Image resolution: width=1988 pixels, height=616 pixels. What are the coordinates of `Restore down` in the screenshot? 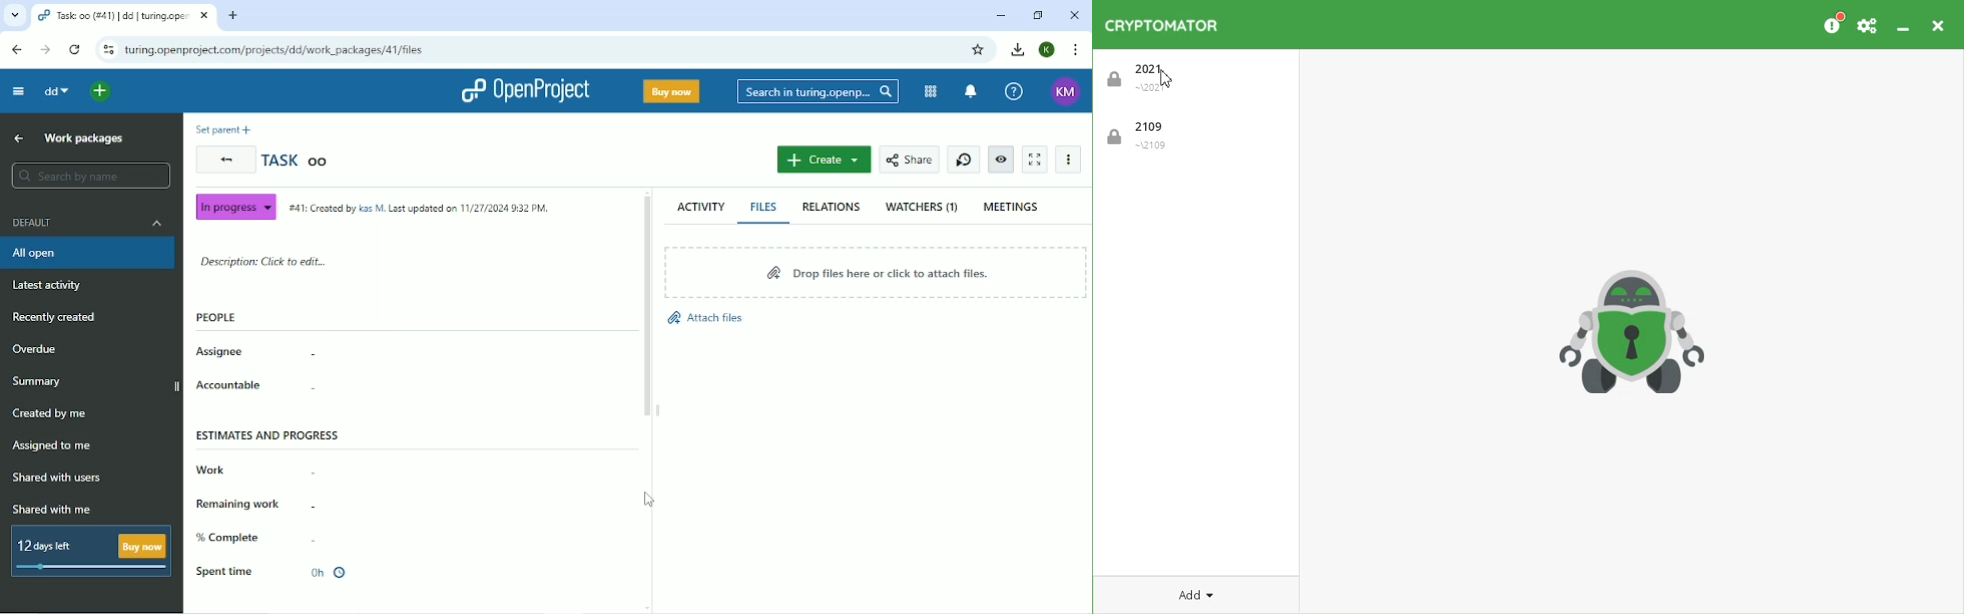 It's located at (1037, 15).